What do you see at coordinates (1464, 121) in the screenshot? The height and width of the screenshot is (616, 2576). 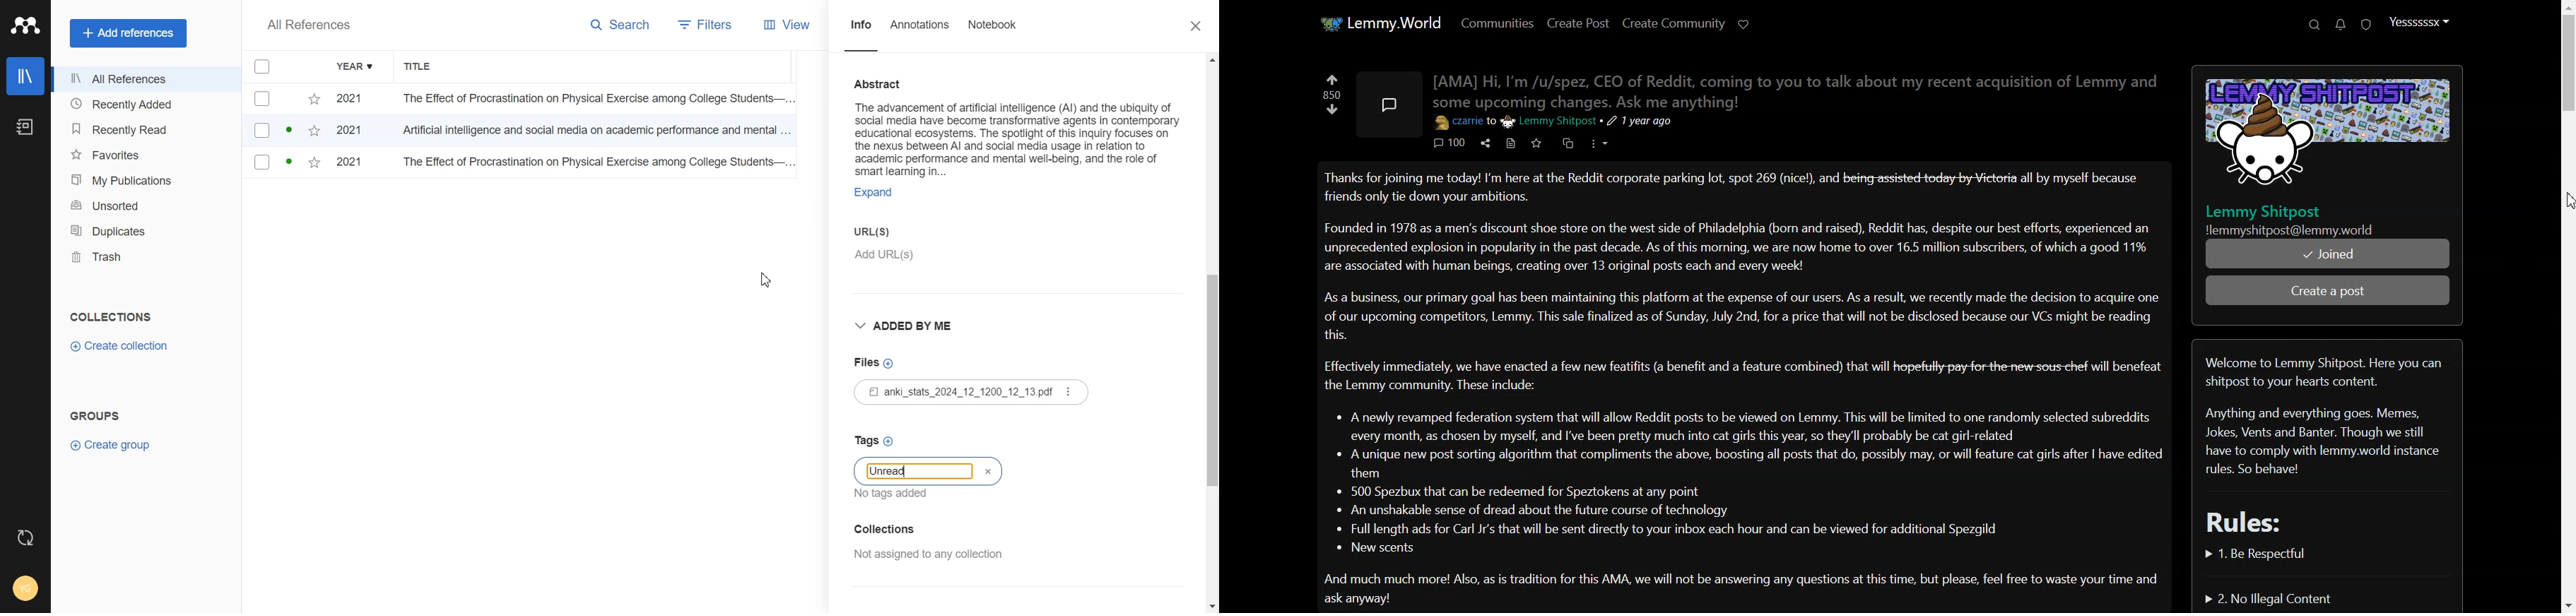 I see `czarrie to` at bounding box center [1464, 121].